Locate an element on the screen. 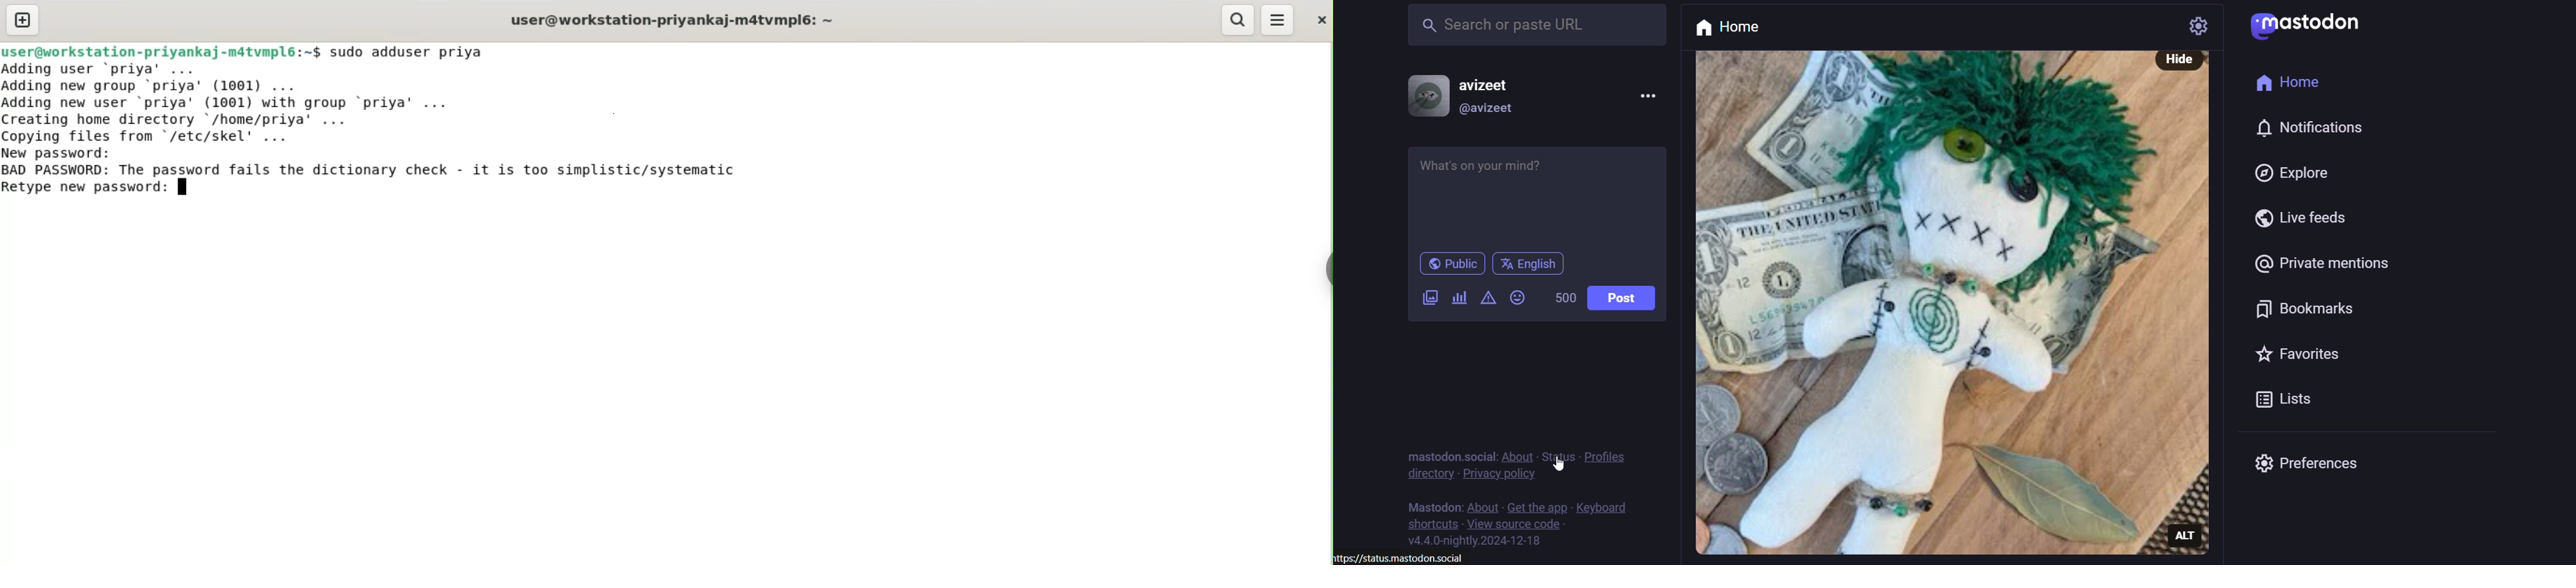  profiles is located at coordinates (1611, 453).